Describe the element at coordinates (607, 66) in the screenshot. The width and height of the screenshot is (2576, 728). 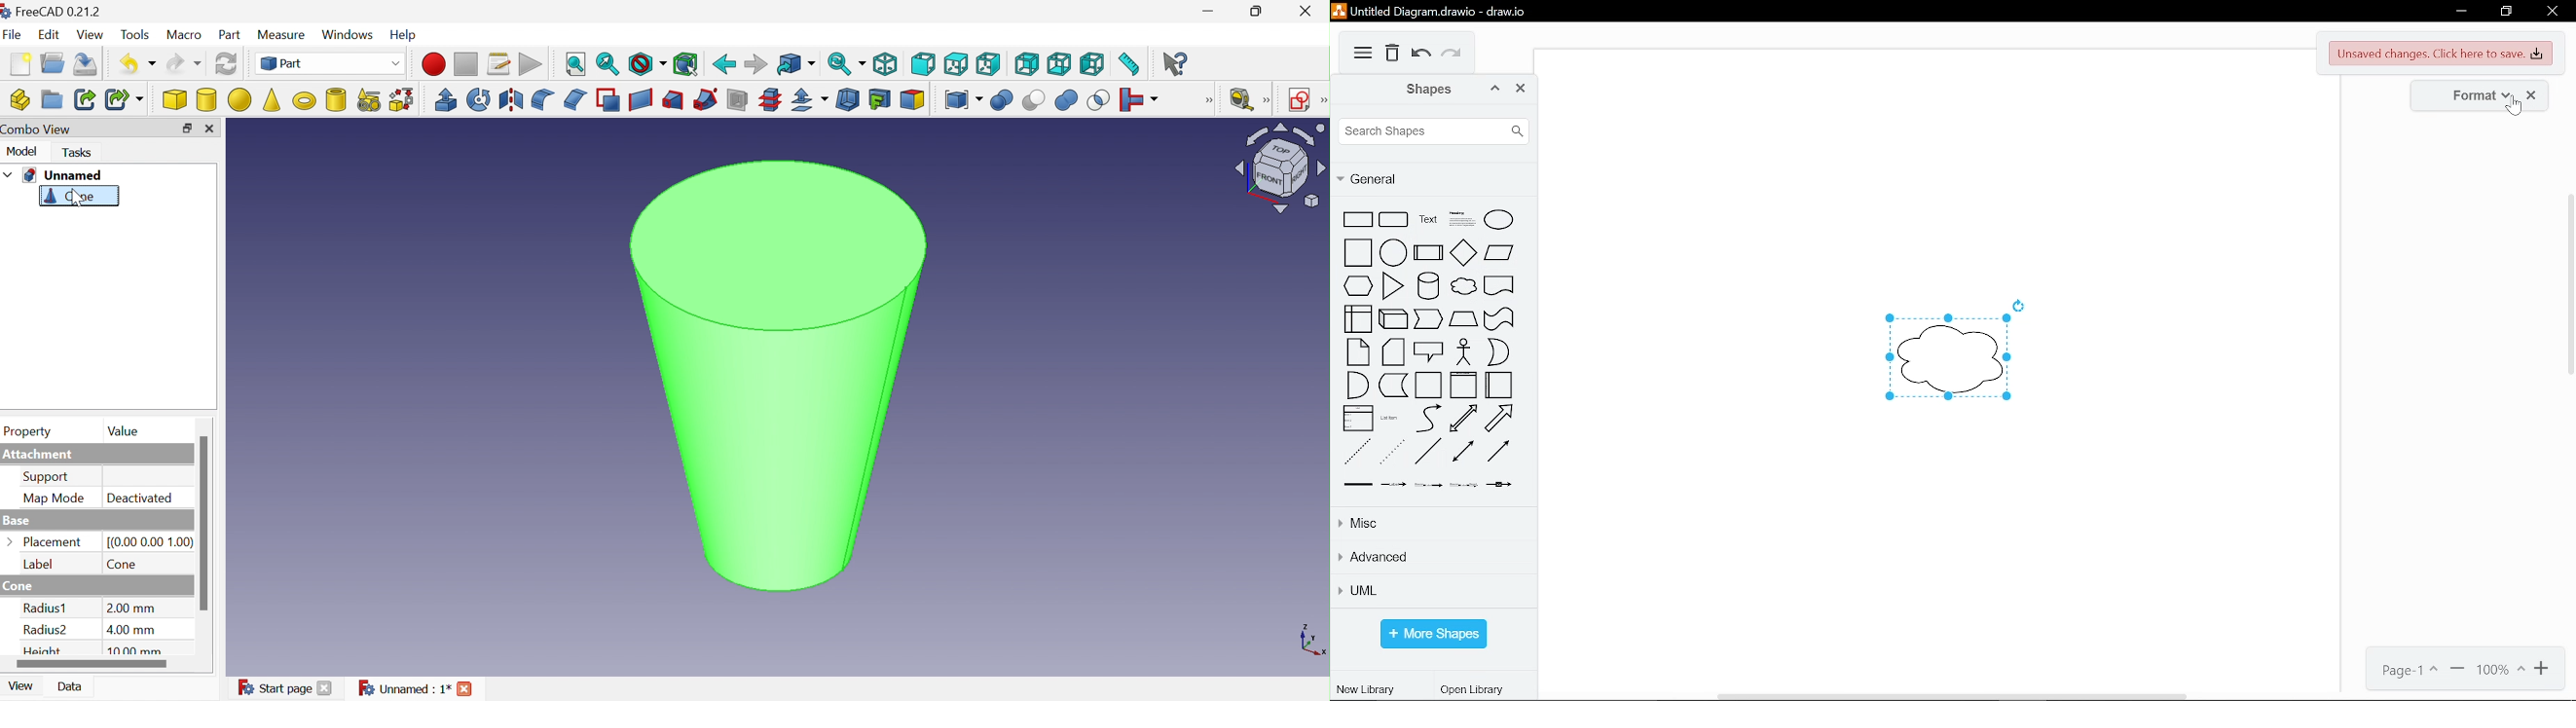
I see `Fit selection` at that location.